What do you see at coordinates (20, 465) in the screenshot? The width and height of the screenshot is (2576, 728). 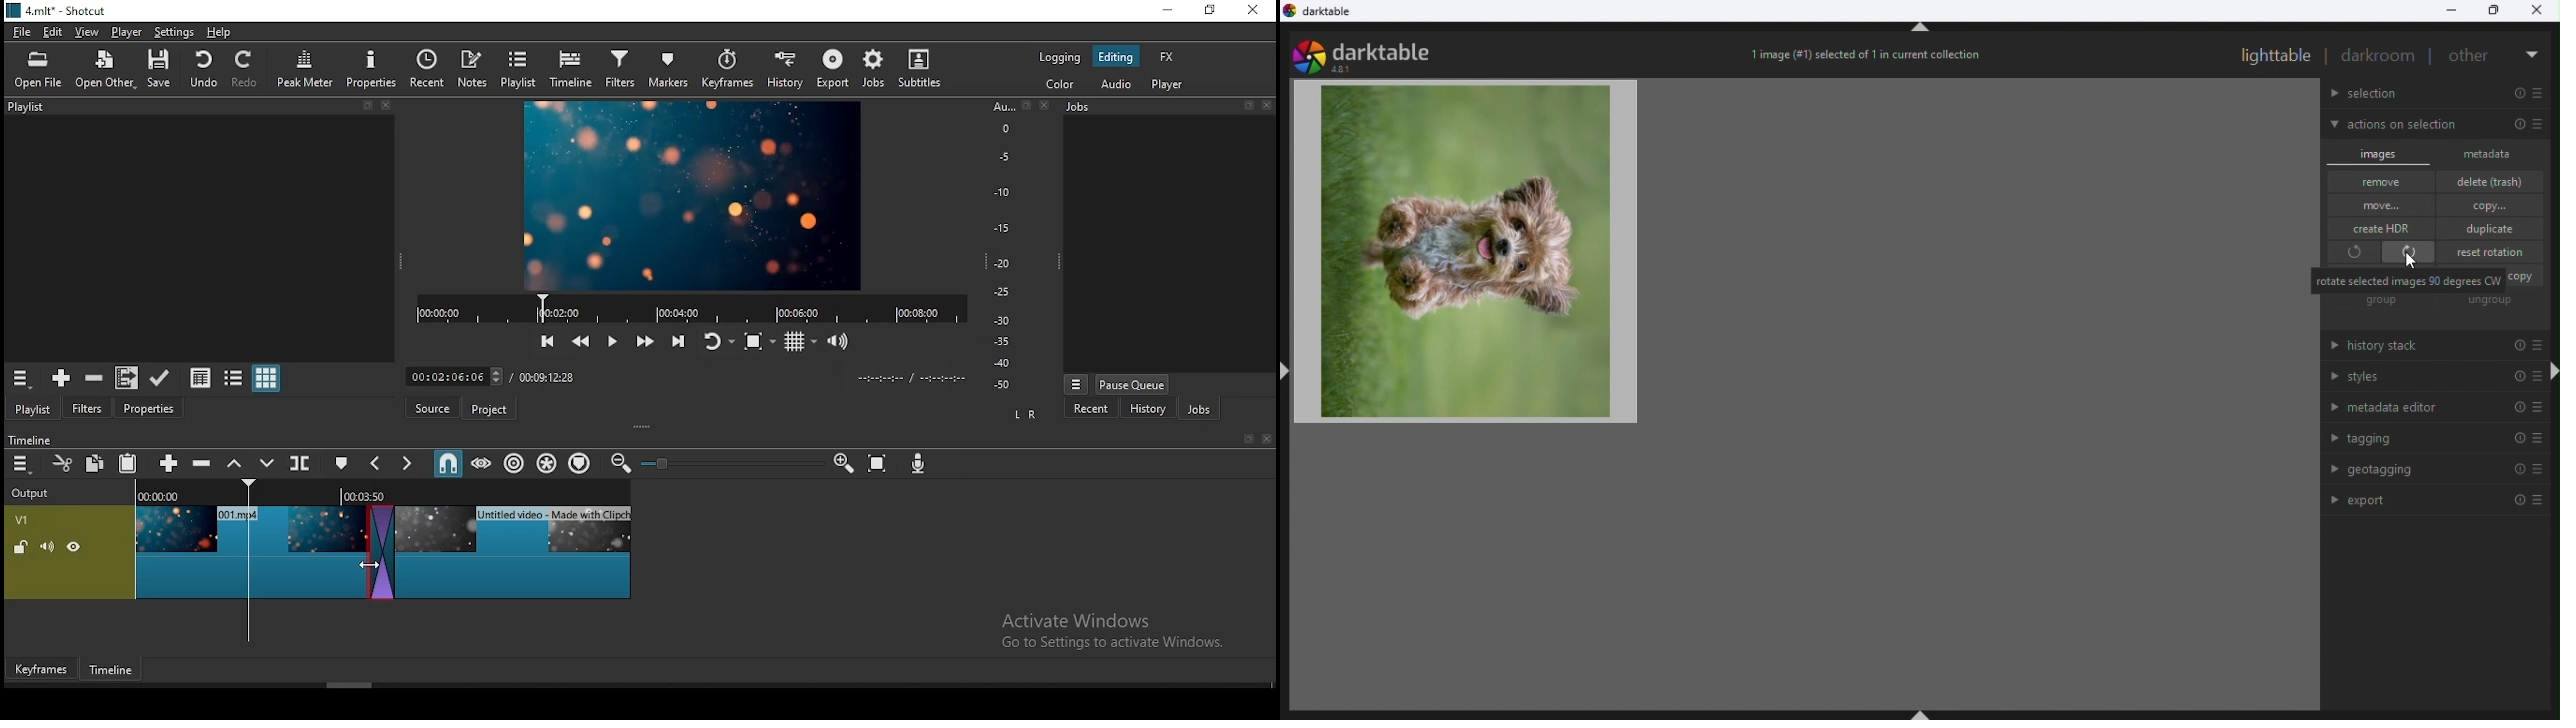 I see `timeline settings` at bounding box center [20, 465].